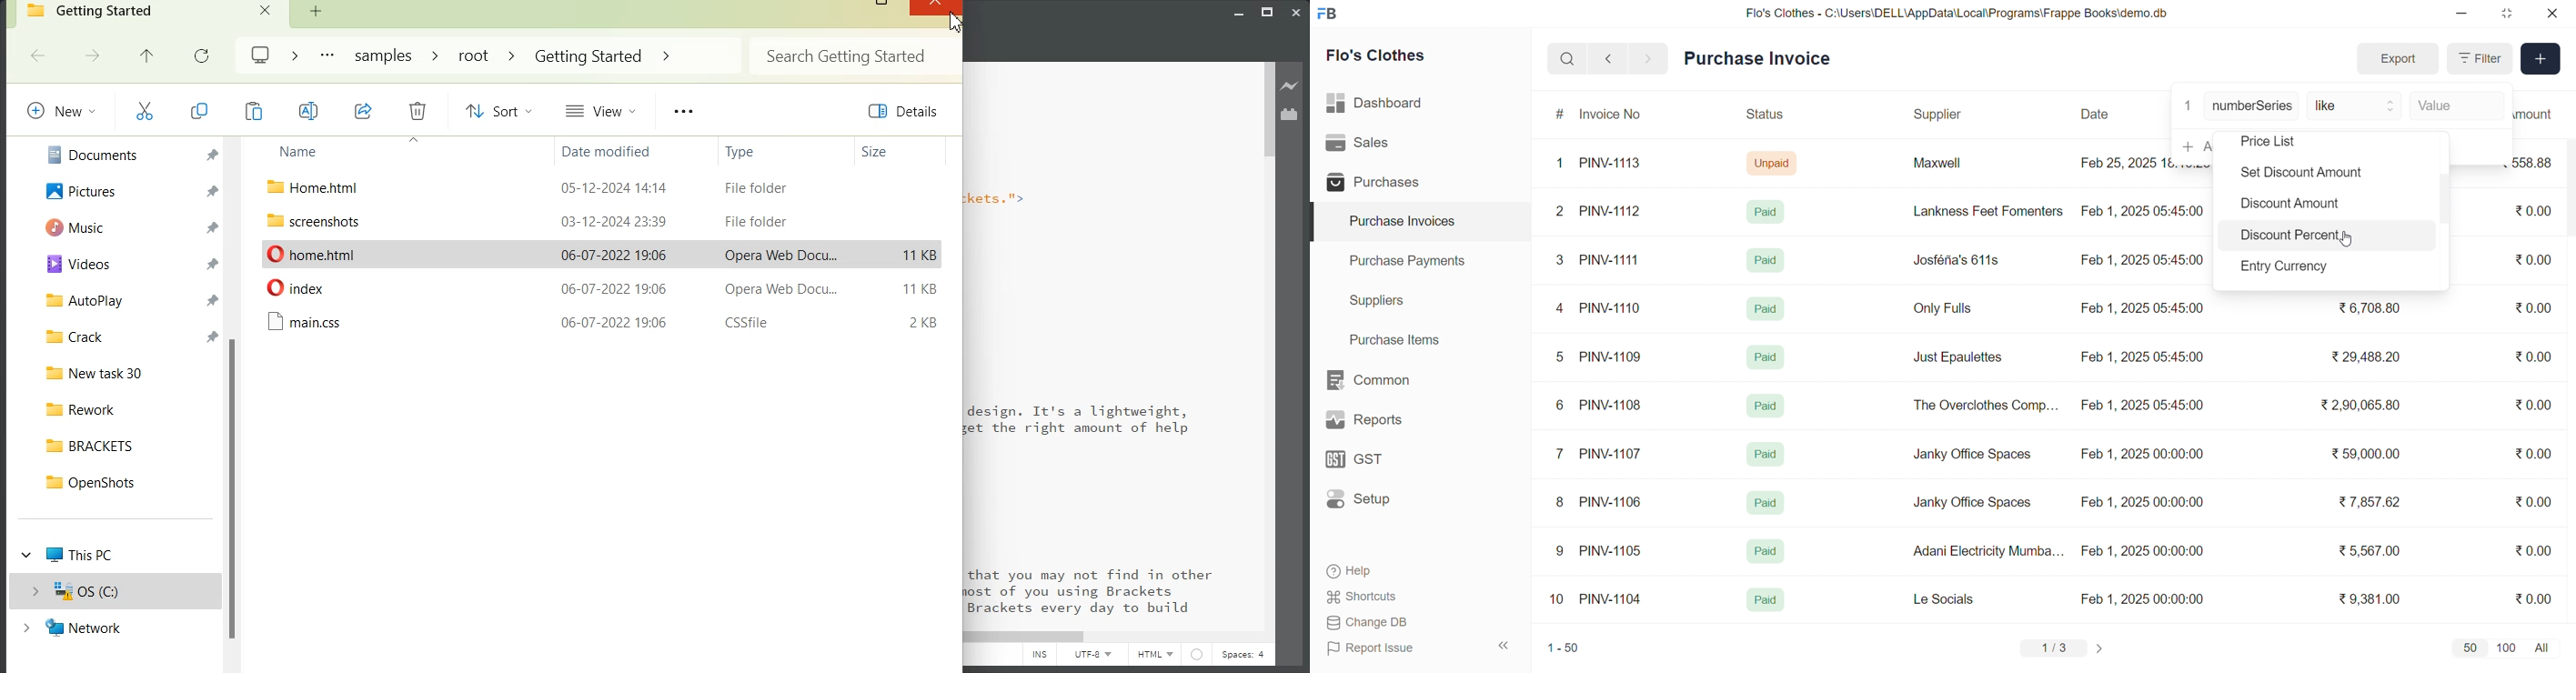  Describe the element at coordinates (609, 290) in the screenshot. I see `date modified` at that location.